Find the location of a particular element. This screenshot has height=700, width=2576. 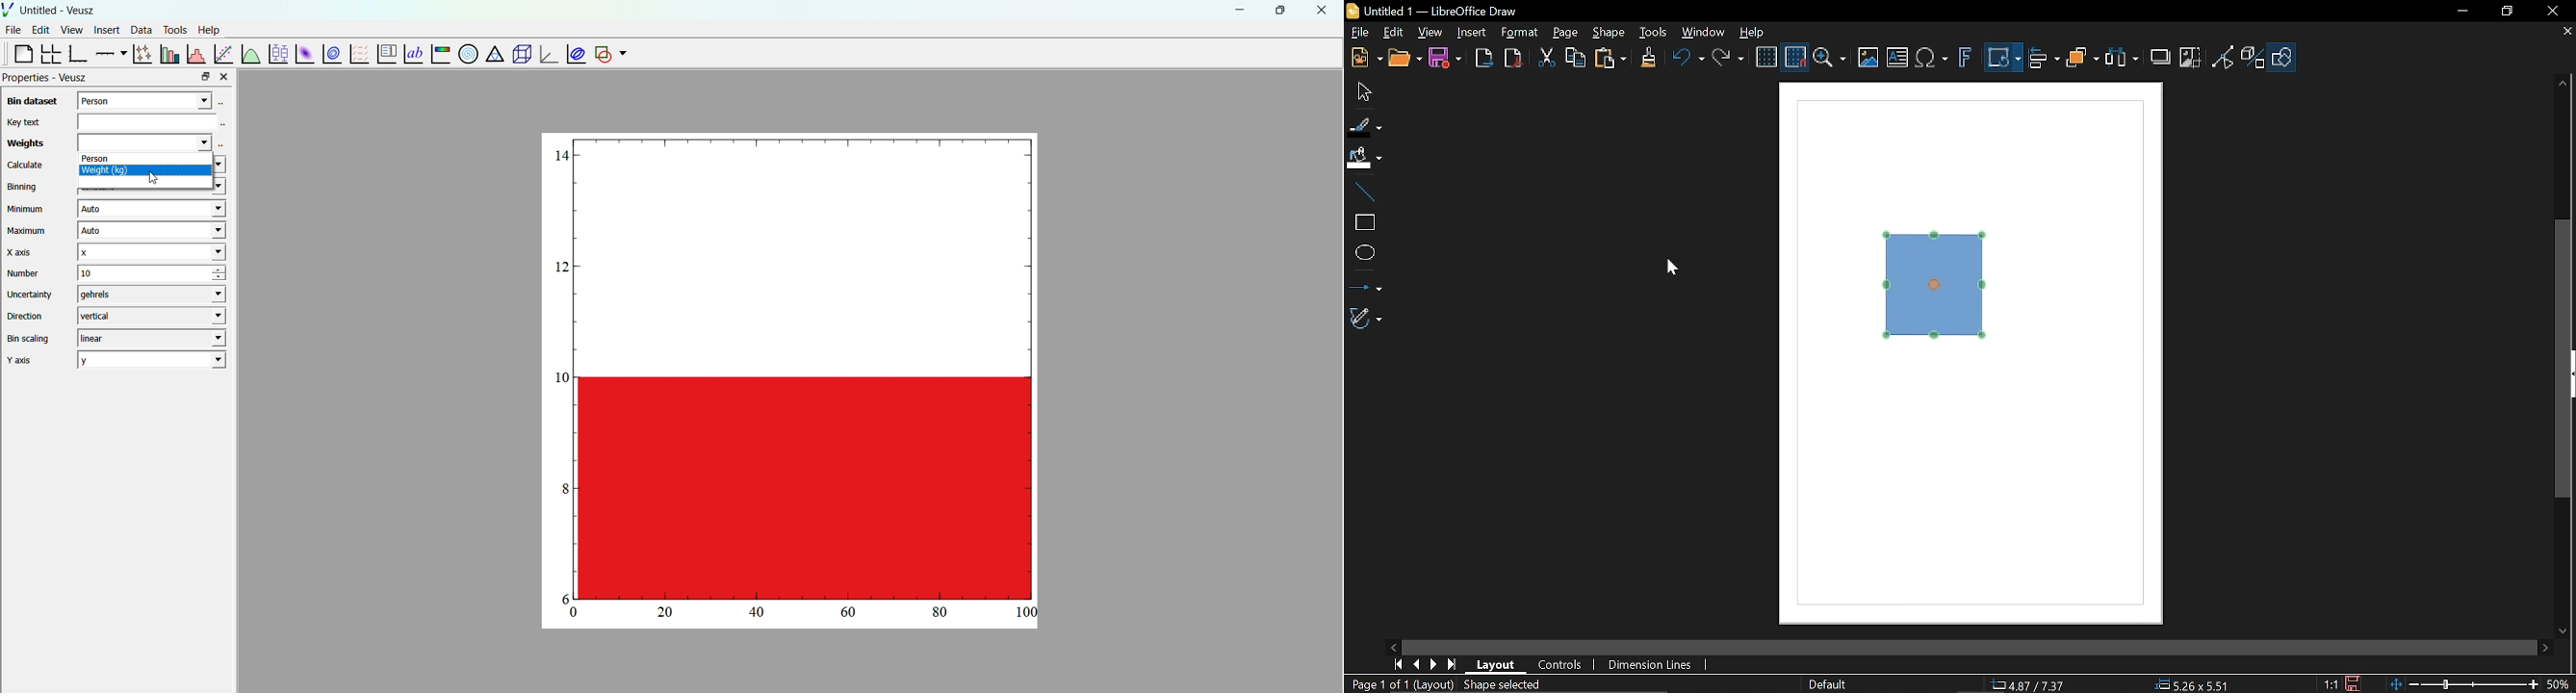

Zoom is located at coordinates (1831, 58).